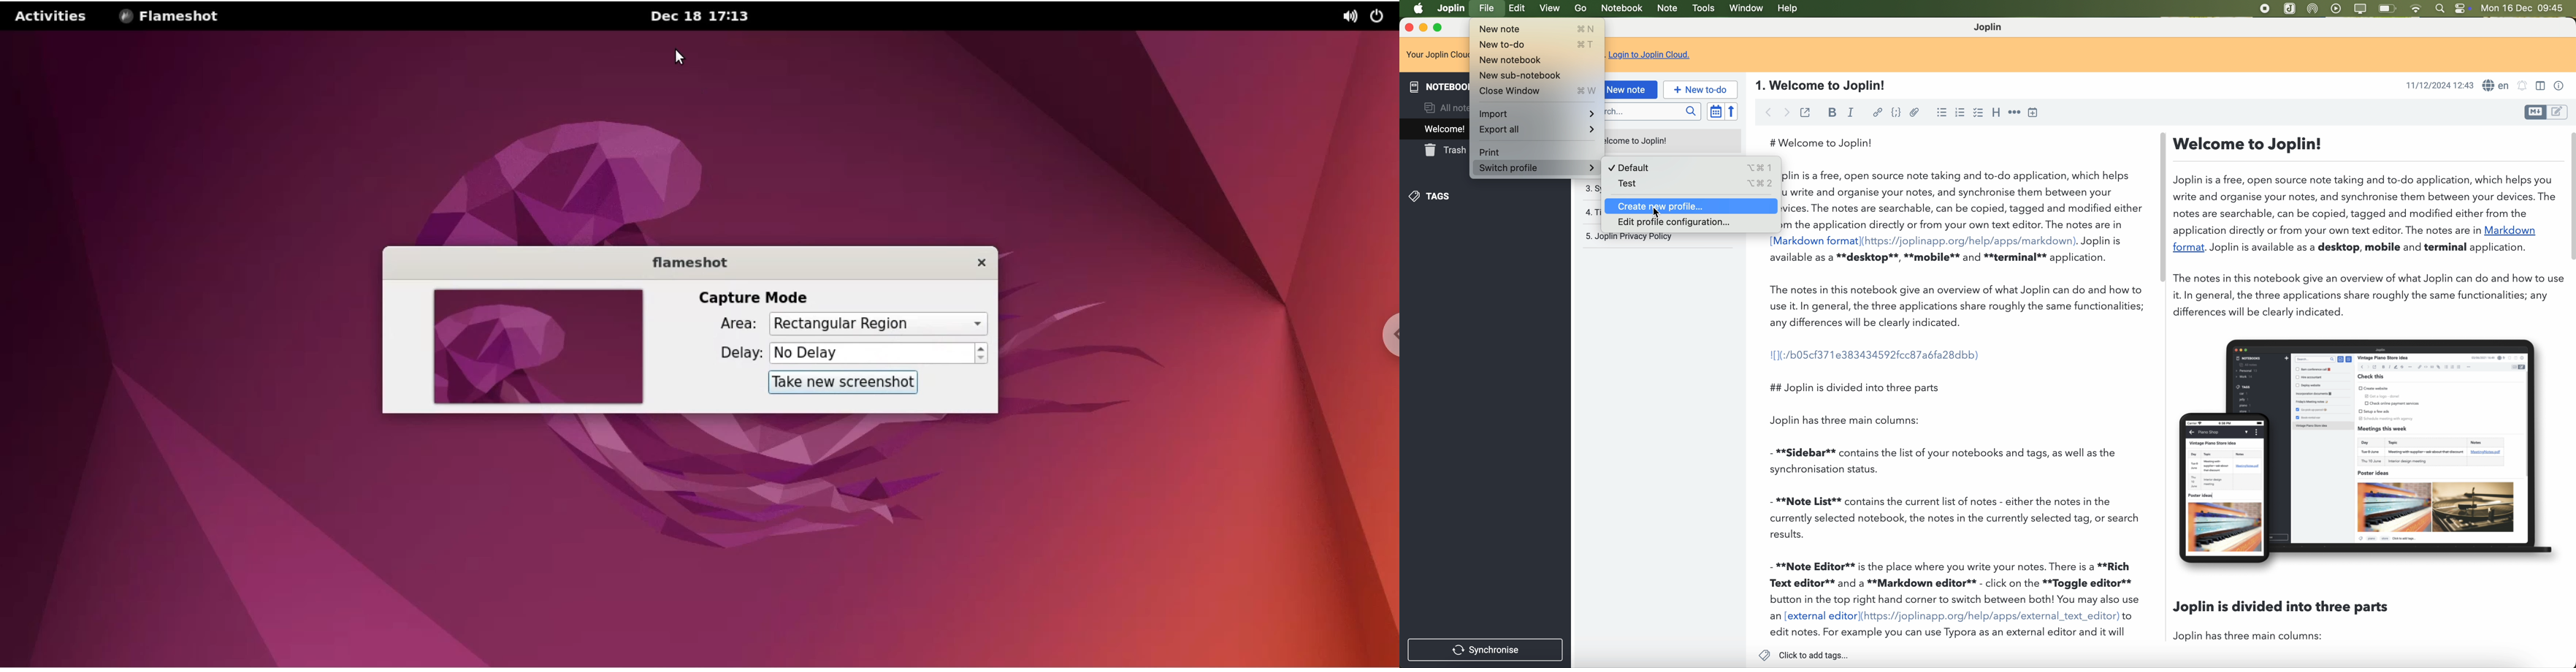  I want to click on numbered list, so click(1961, 113).